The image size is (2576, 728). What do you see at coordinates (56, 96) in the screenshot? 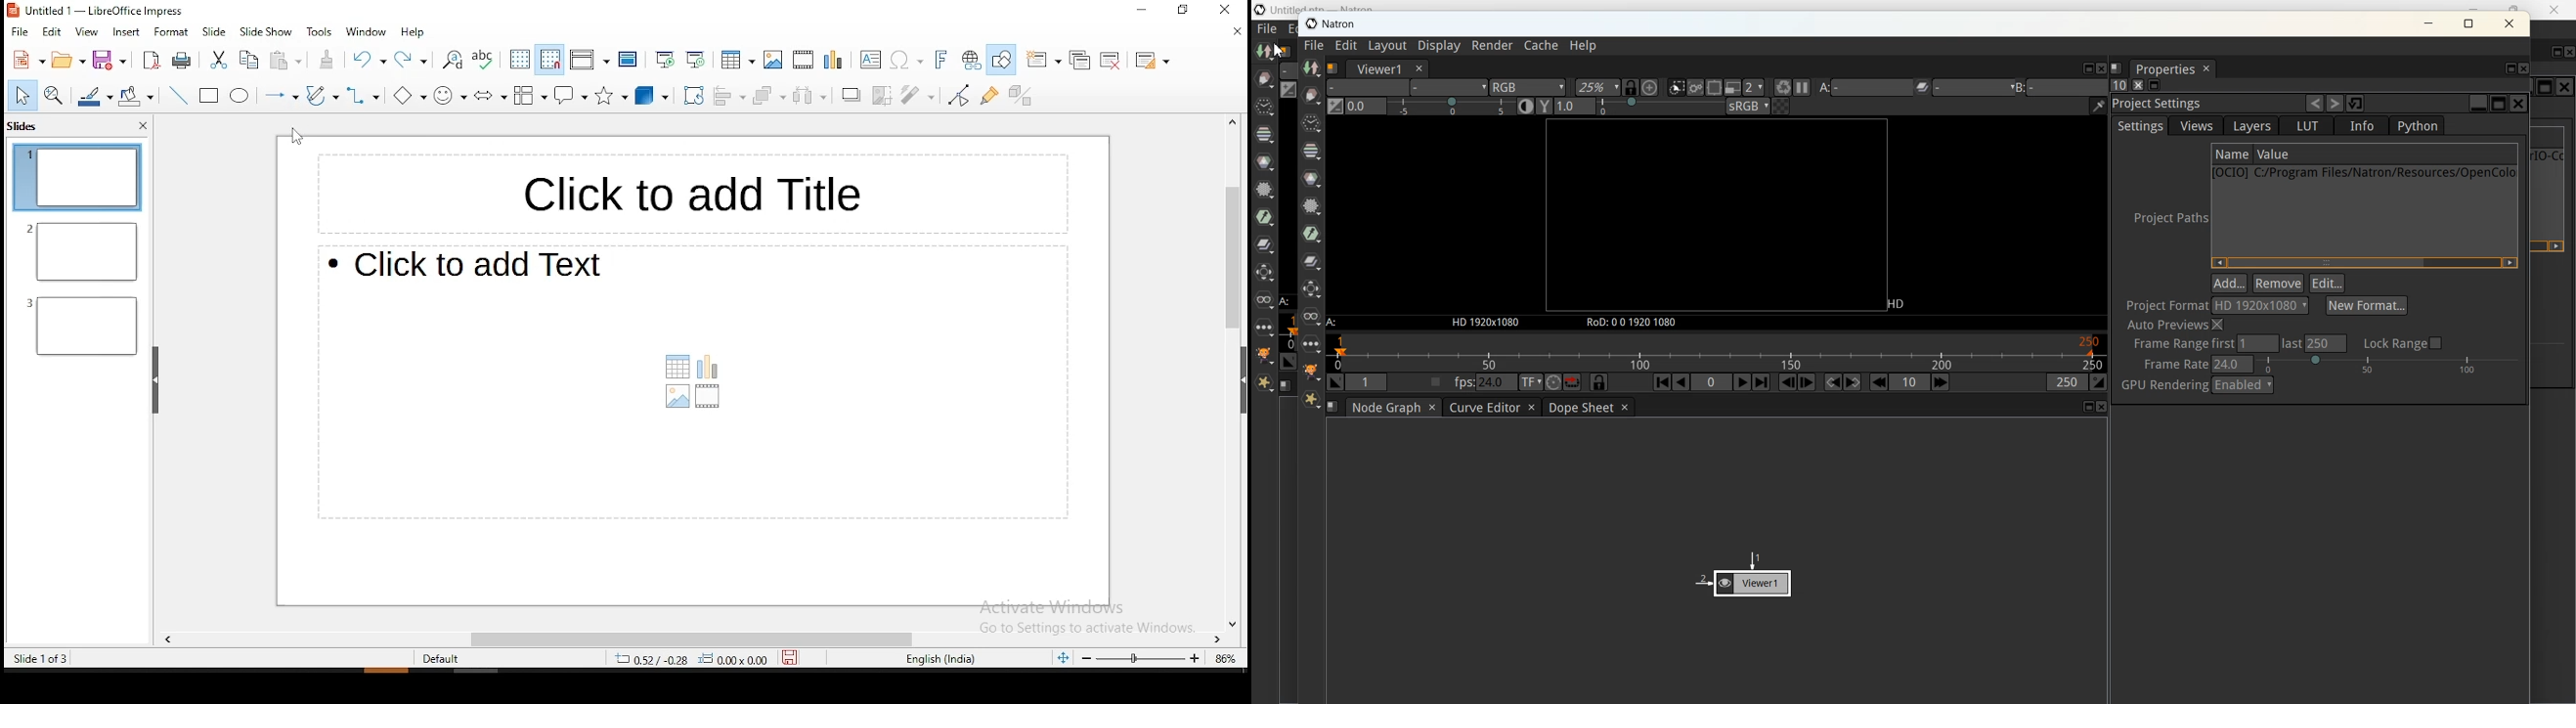
I see `zoom and pan` at bounding box center [56, 96].